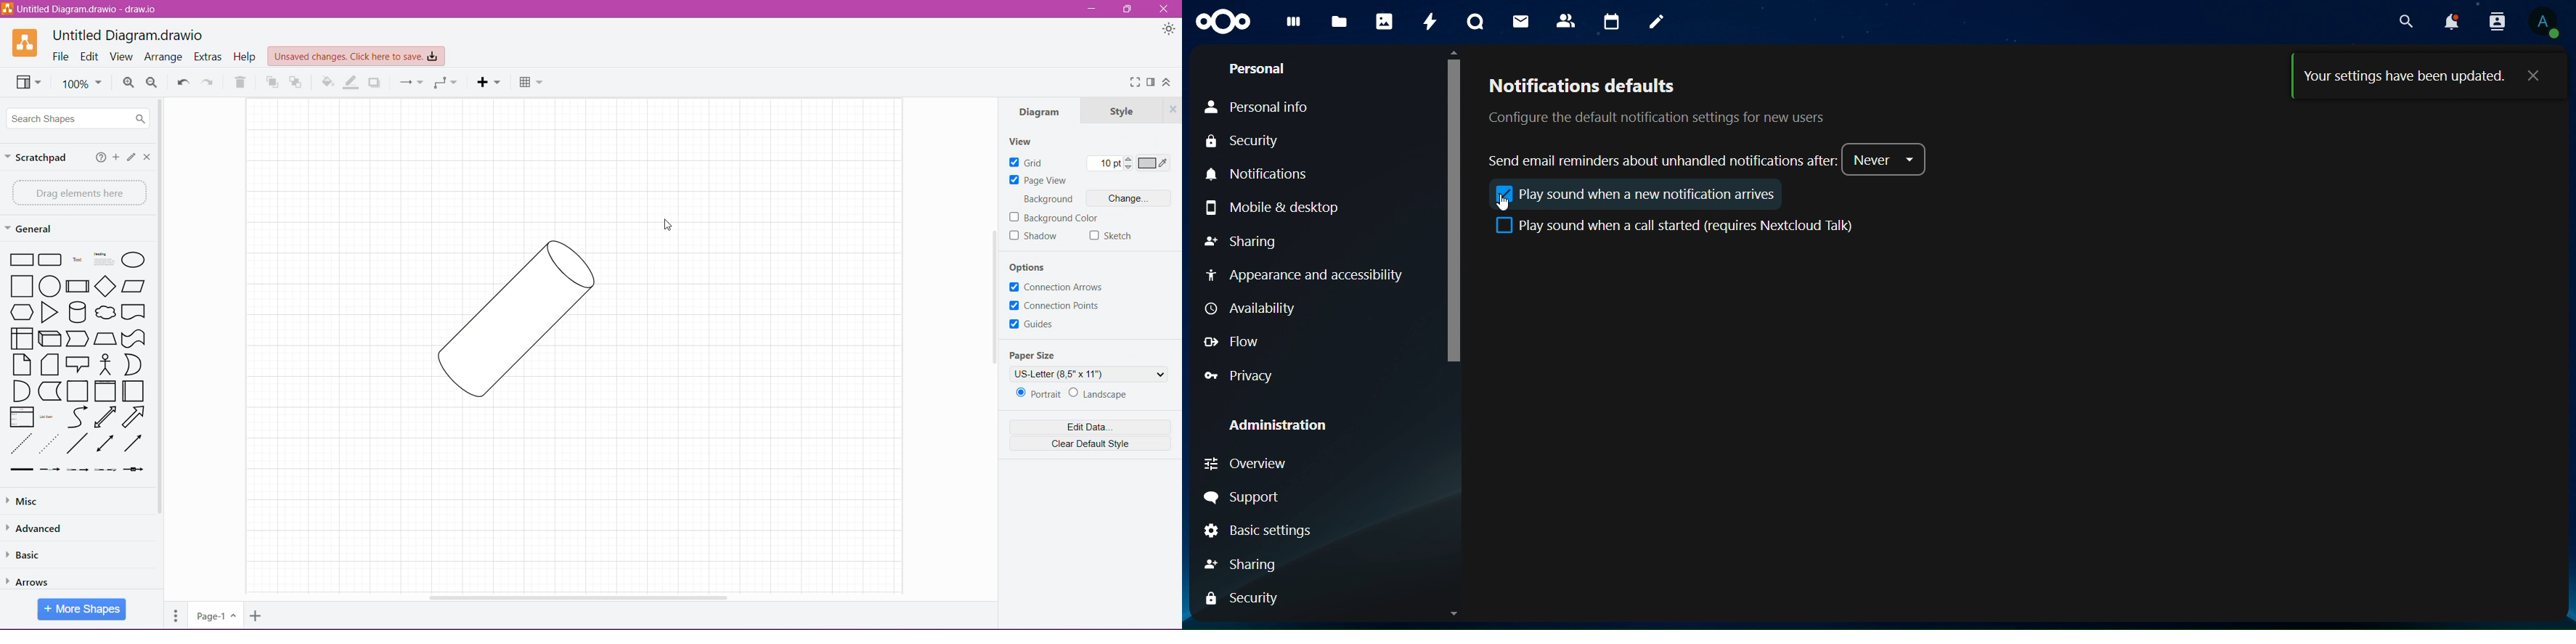 The height and width of the screenshot is (644, 2576). Describe the element at coordinates (1242, 565) in the screenshot. I see `Sharing` at that location.